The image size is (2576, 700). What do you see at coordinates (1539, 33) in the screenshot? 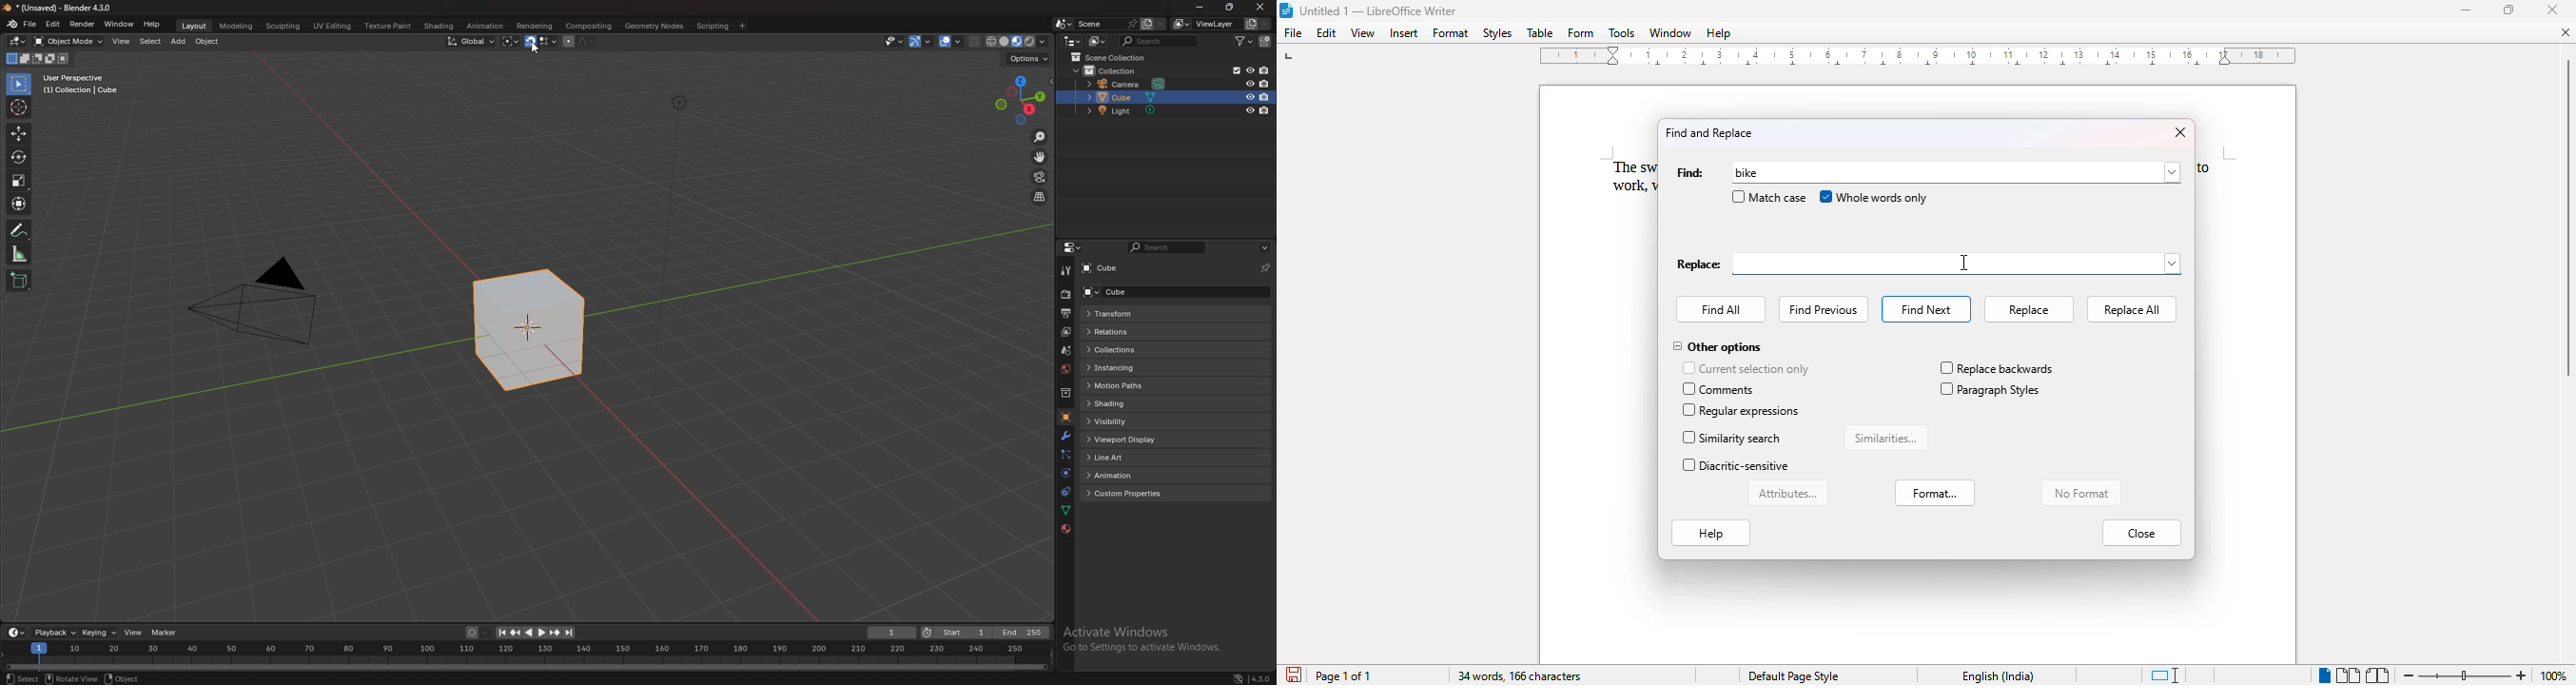
I see `table` at bounding box center [1539, 33].